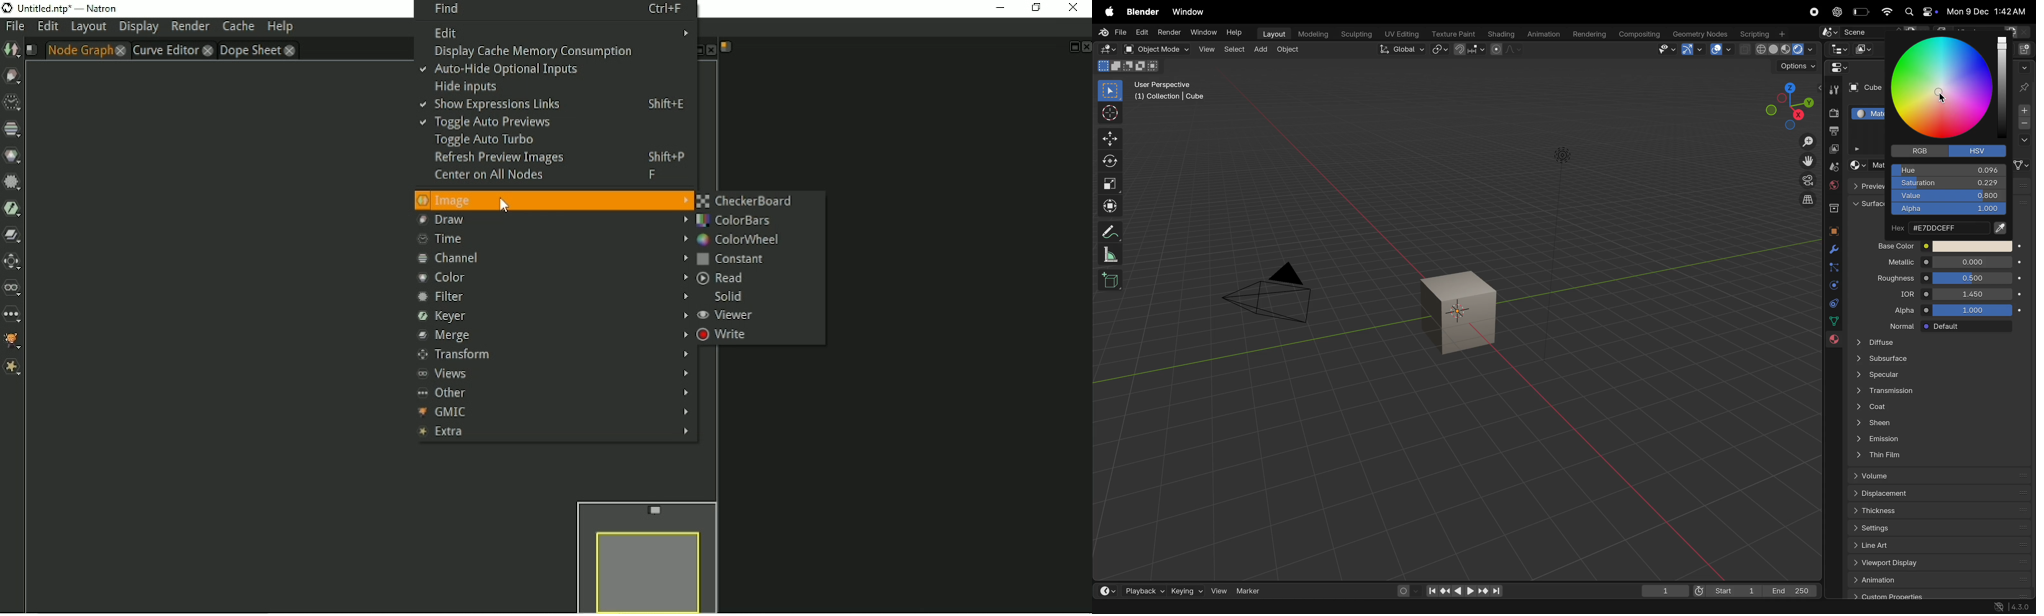 The height and width of the screenshot is (616, 2044). Describe the element at coordinates (1833, 342) in the screenshot. I see `material` at that location.